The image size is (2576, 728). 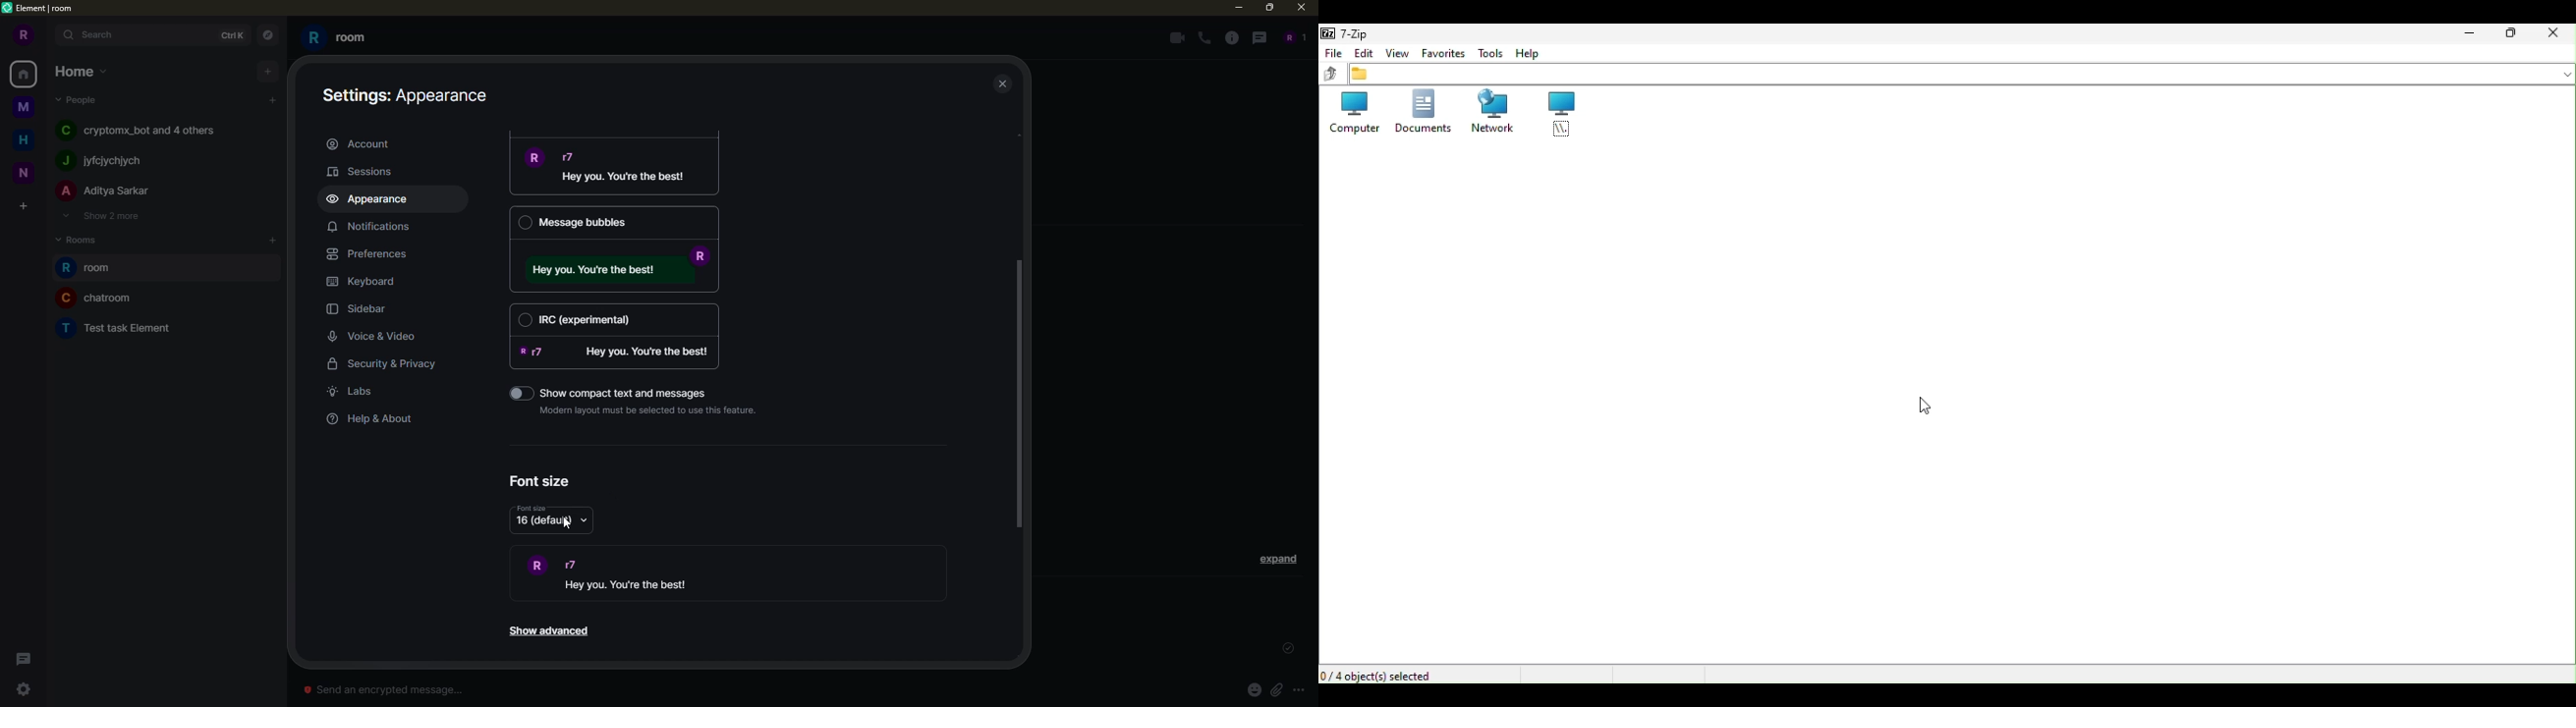 What do you see at coordinates (631, 391) in the screenshot?
I see `‘Show compact text and messages` at bounding box center [631, 391].